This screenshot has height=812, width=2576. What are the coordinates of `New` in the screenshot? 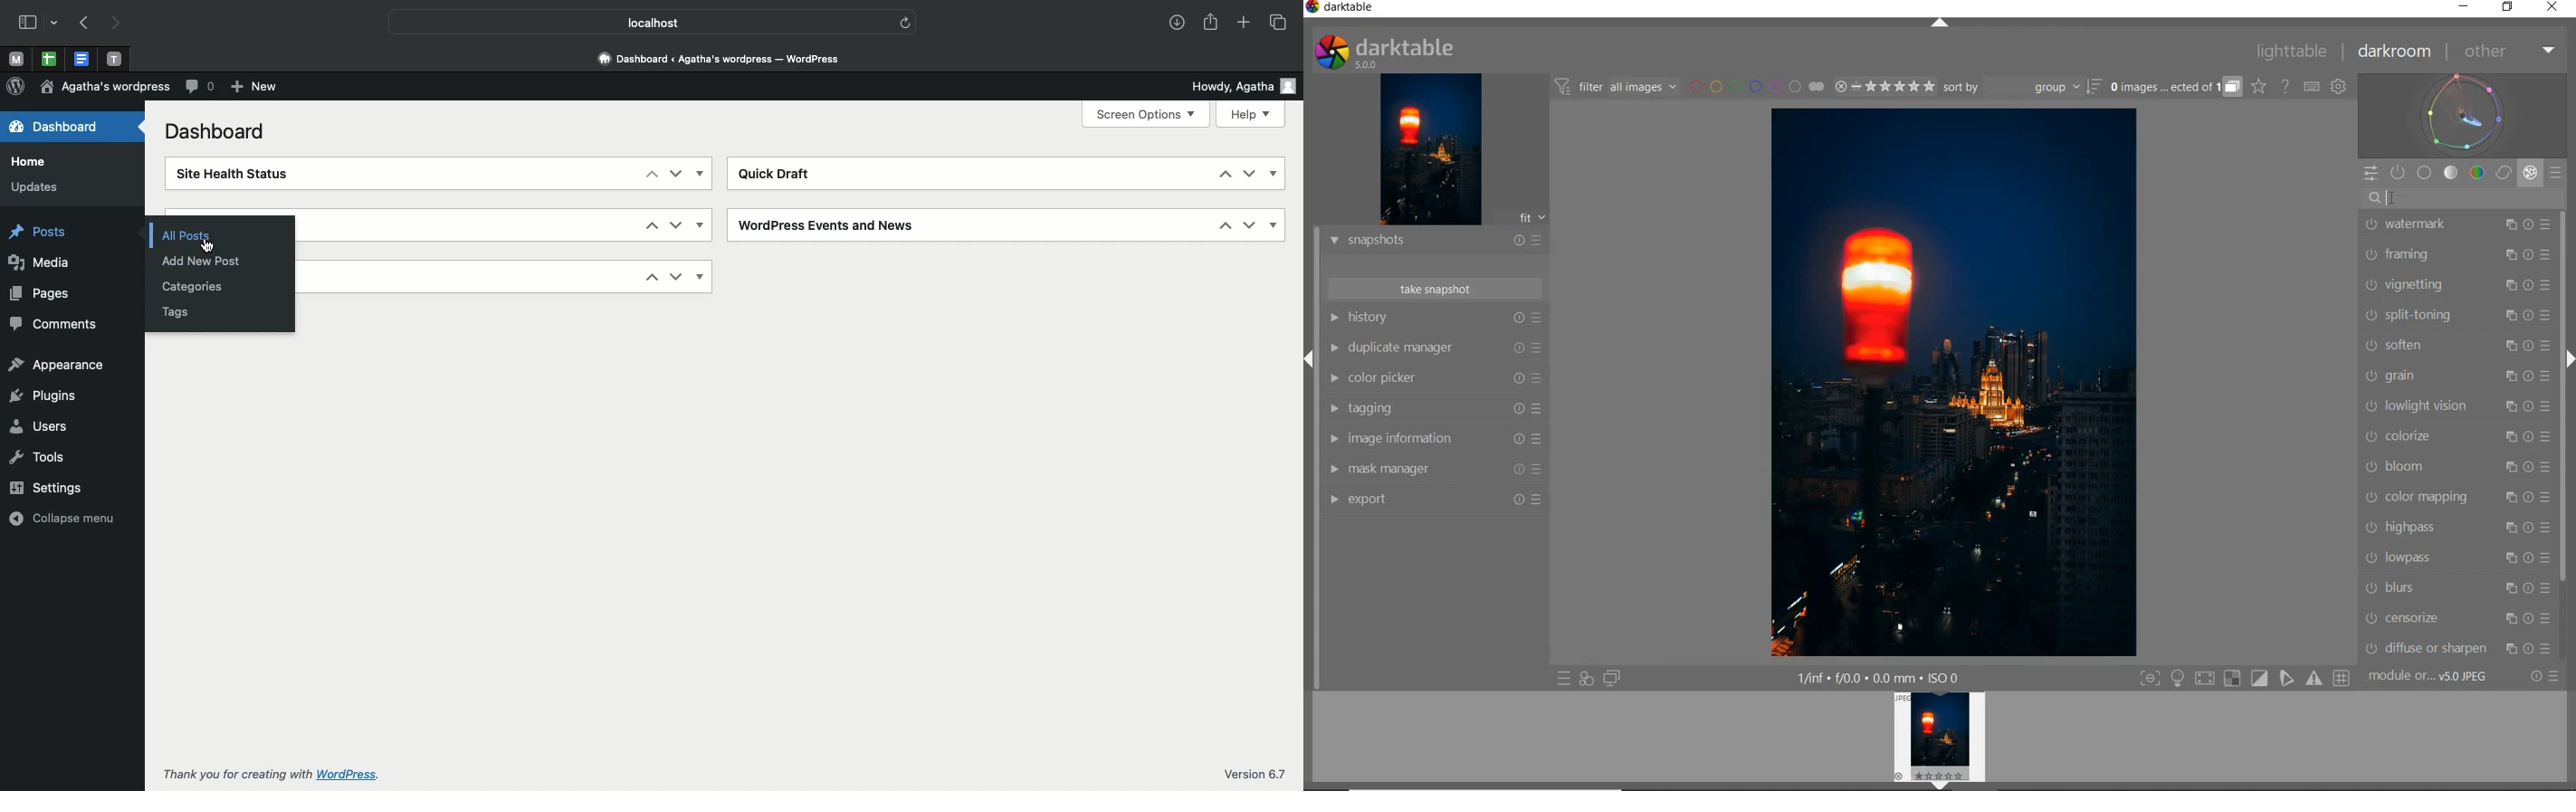 It's located at (256, 88).